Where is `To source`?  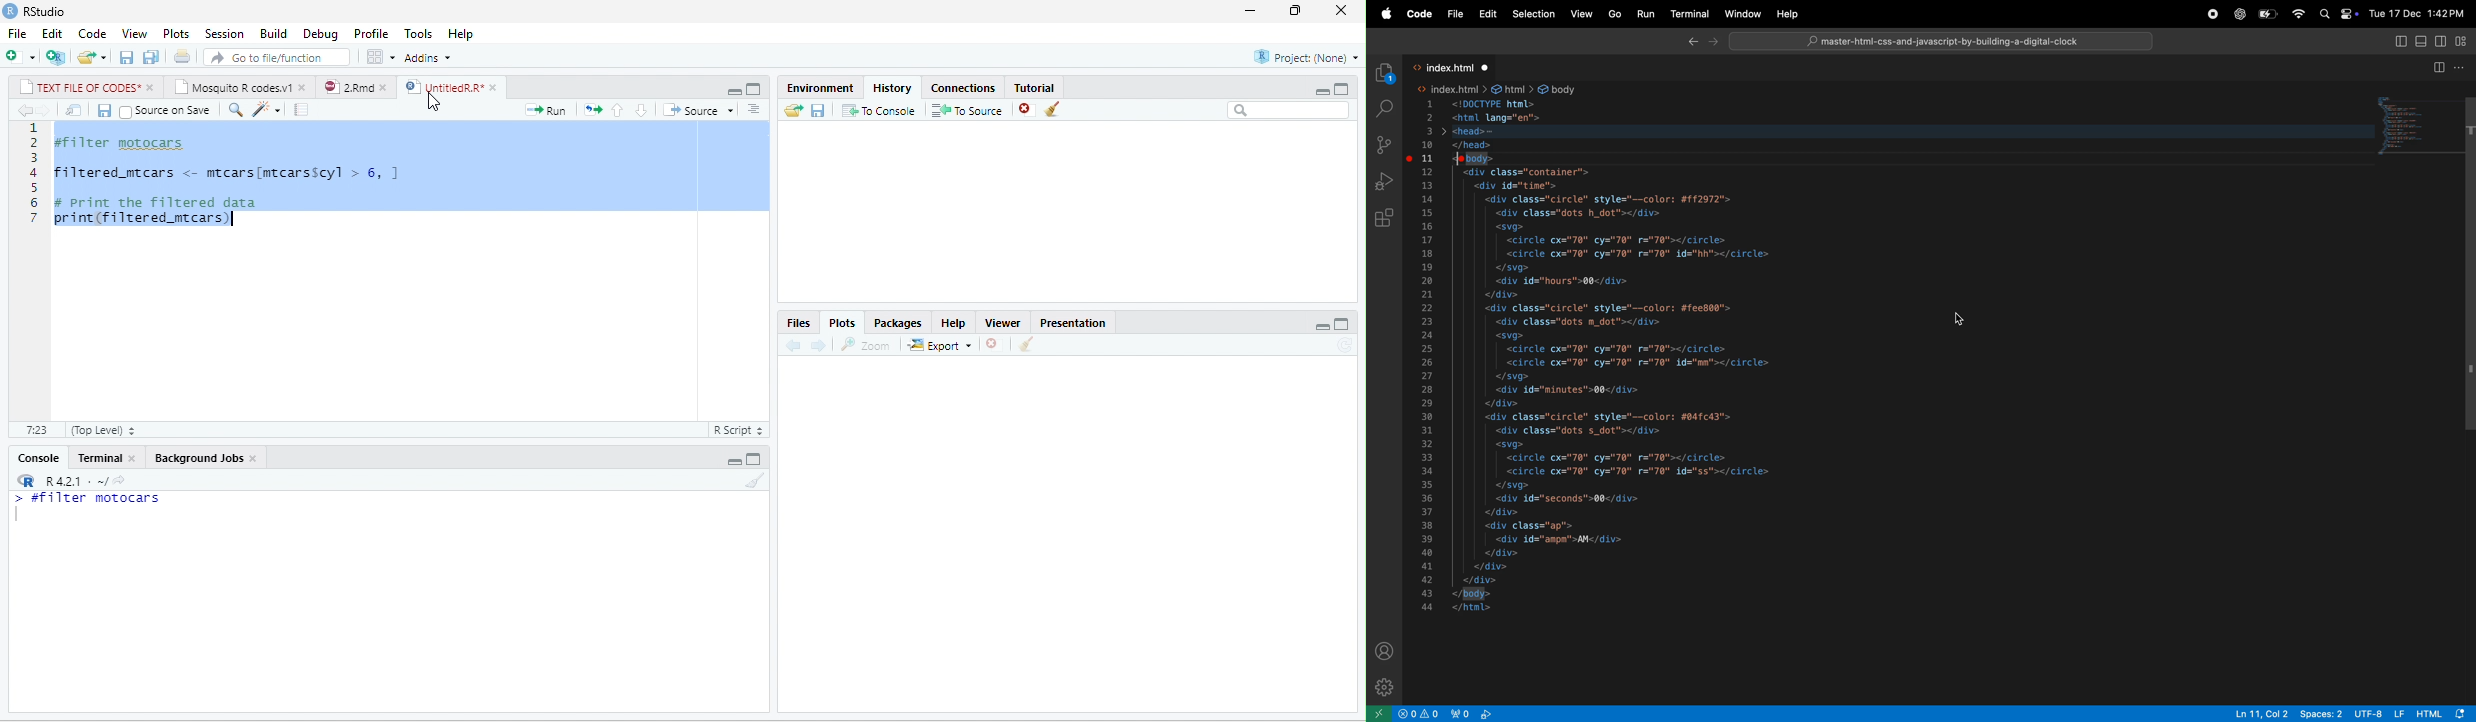 To source is located at coordinates (965, 110).